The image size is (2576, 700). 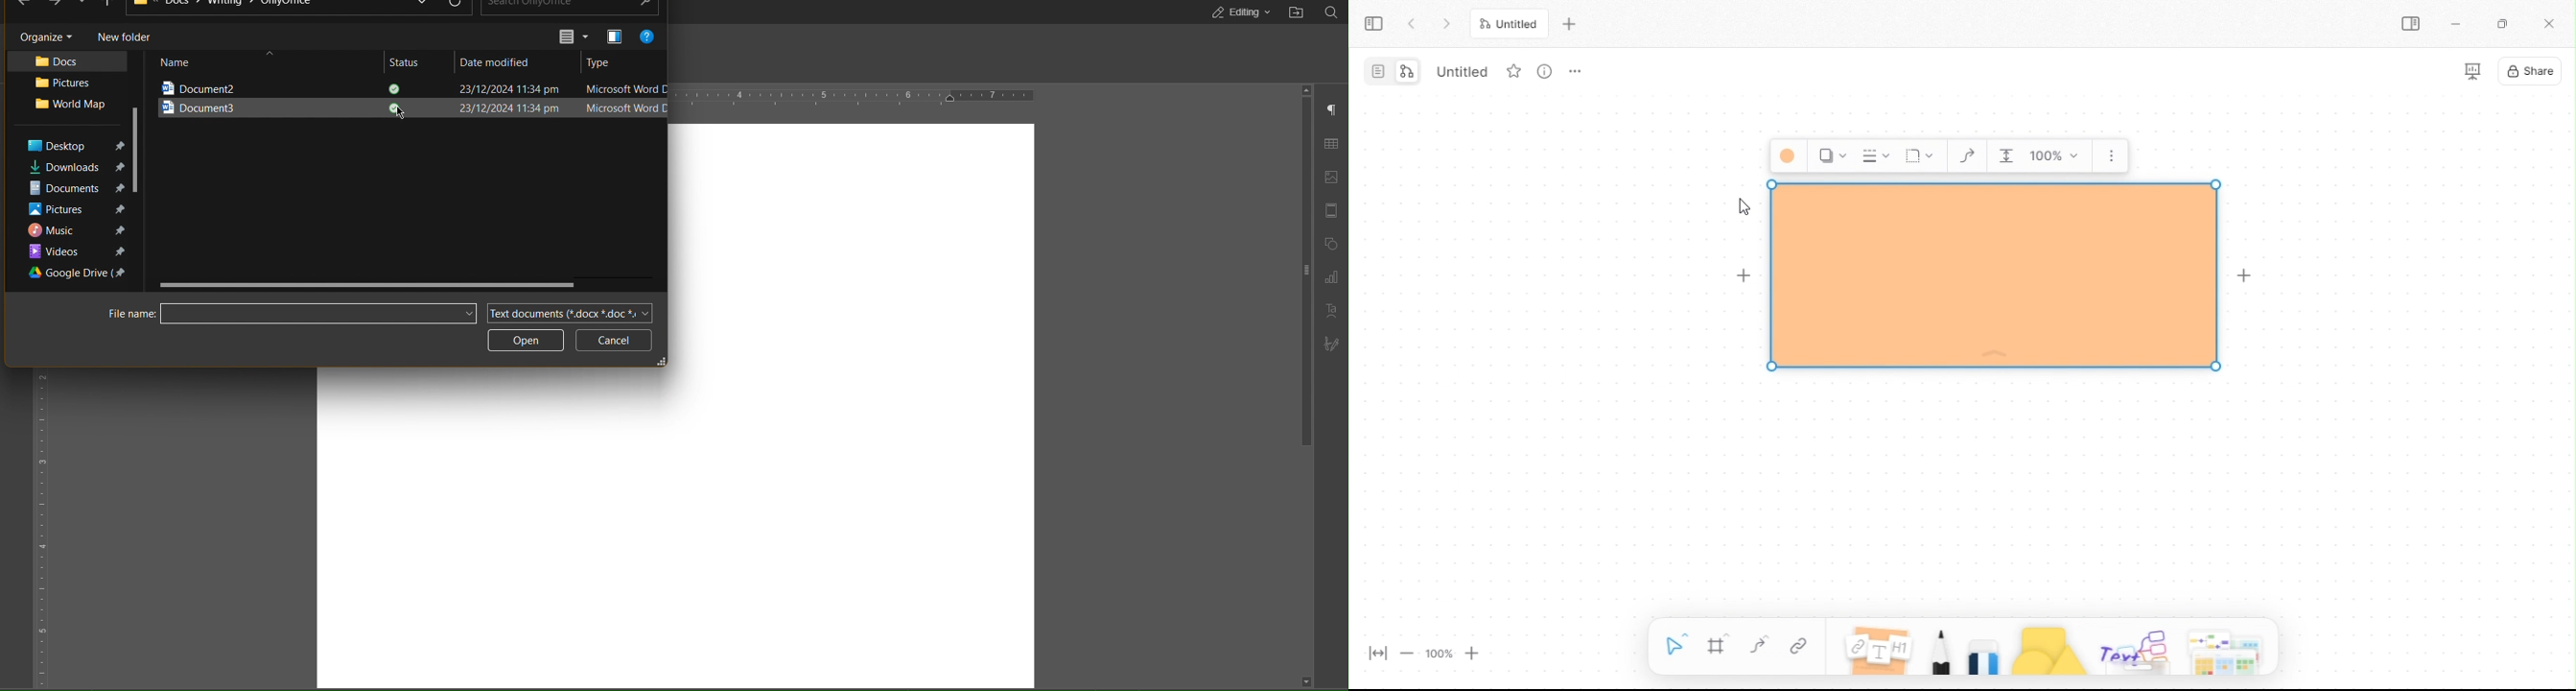 What do you see at coordinates (854, 96) in the screenshot?
I see `Horizontal Ruler` at bounding box center [854, 96].